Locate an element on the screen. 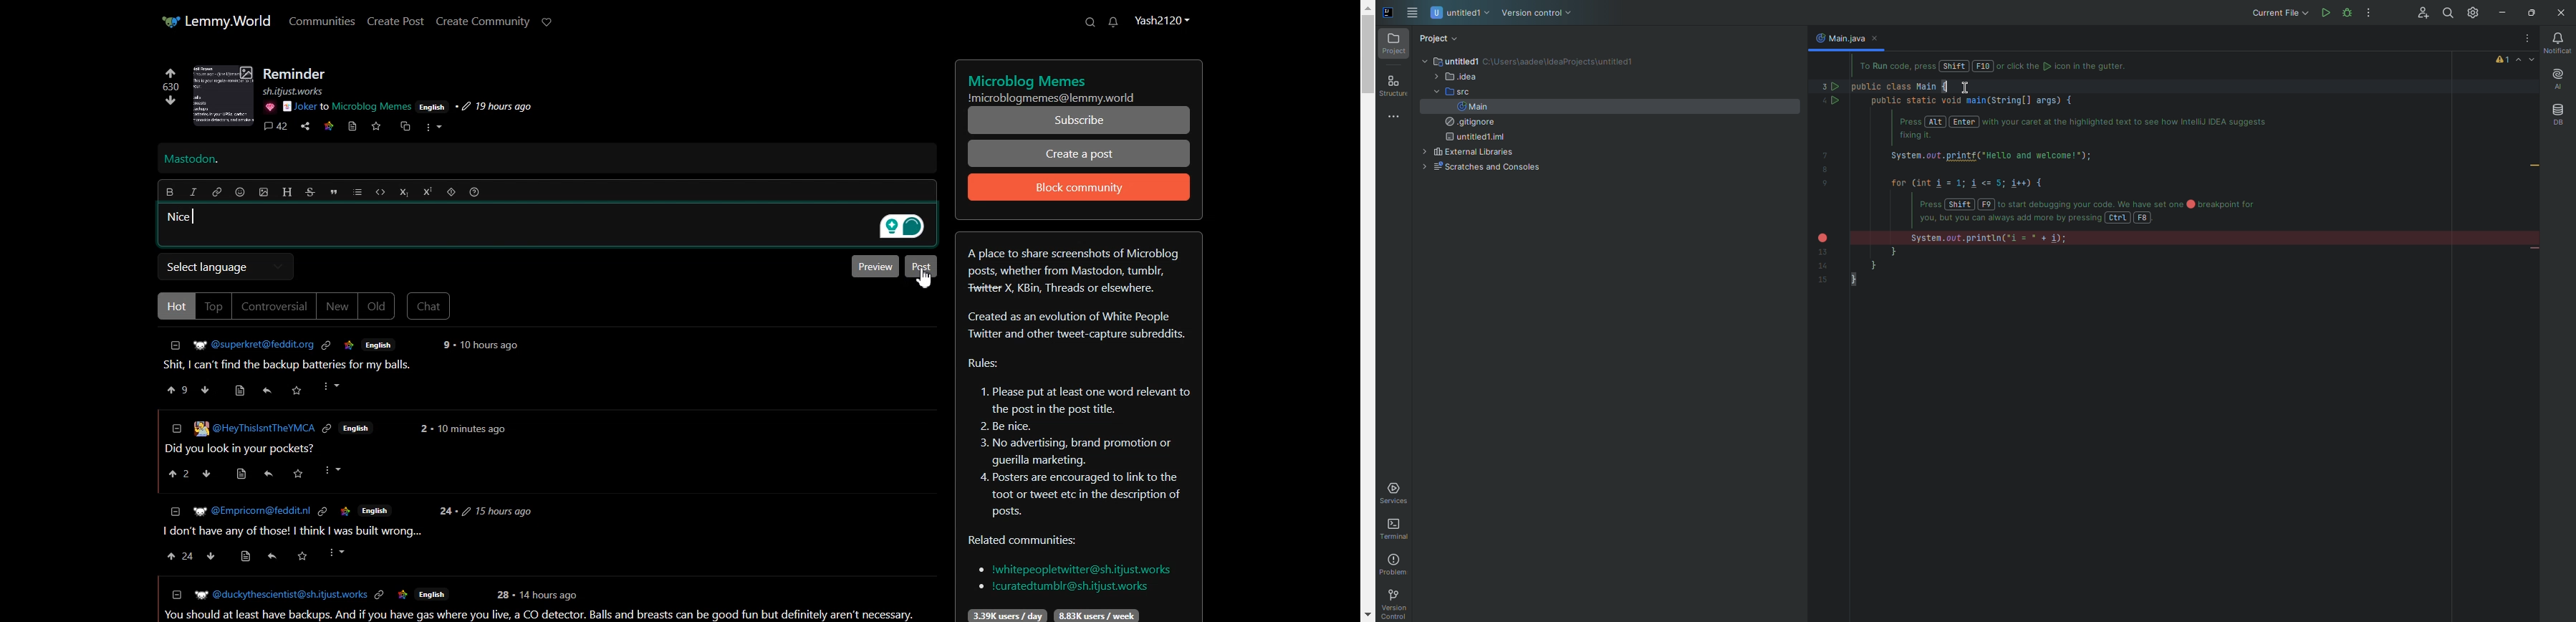  I don’t have any of those! | think | was built wrong... is located at coordinates (291, 532).